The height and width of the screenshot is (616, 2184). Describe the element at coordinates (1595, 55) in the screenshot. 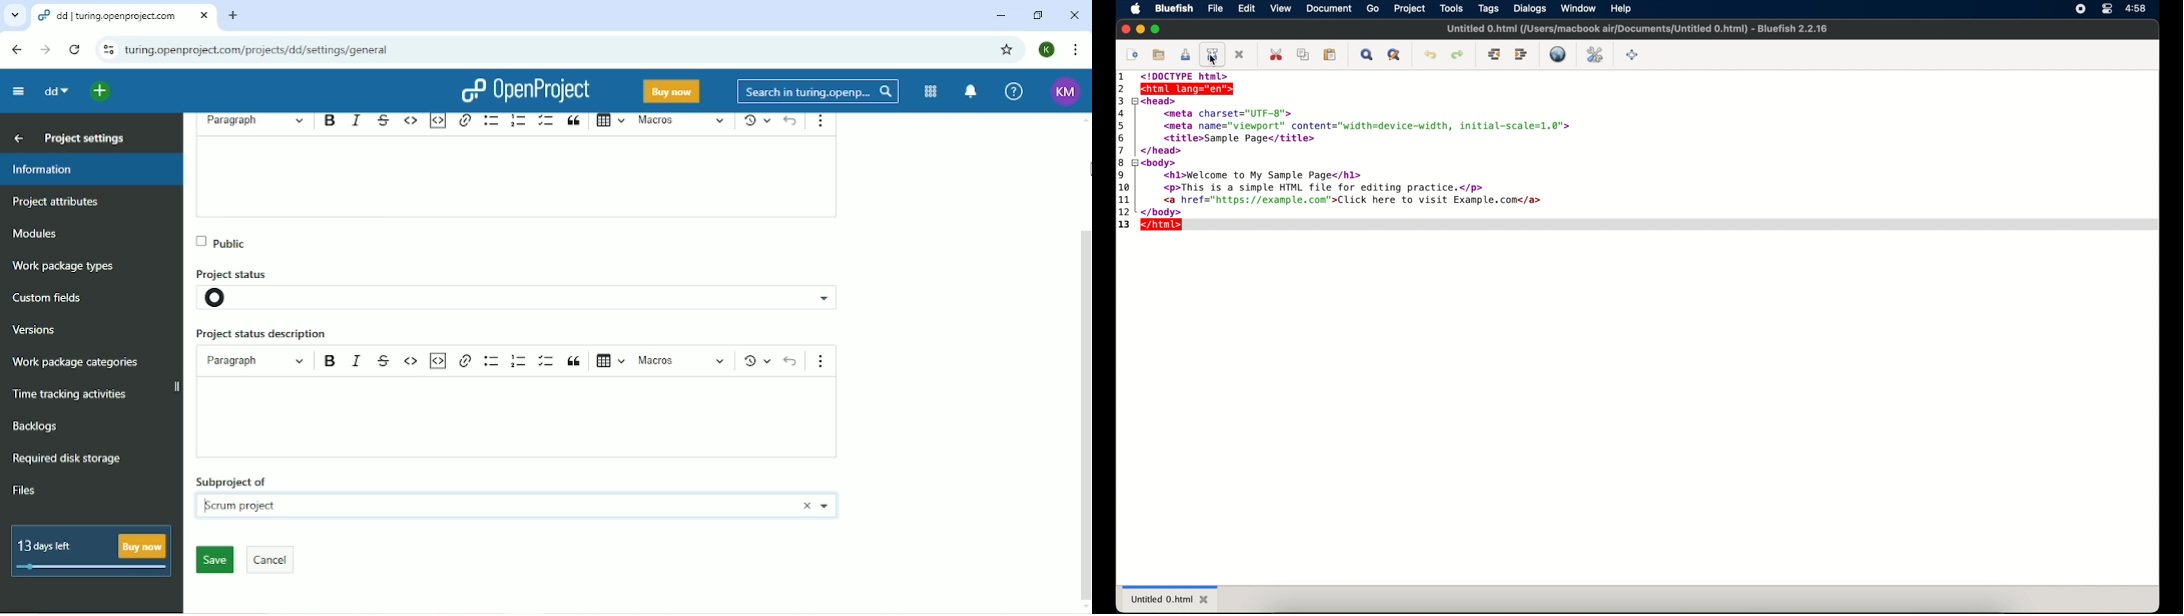

I see `edit preferences` at that location.